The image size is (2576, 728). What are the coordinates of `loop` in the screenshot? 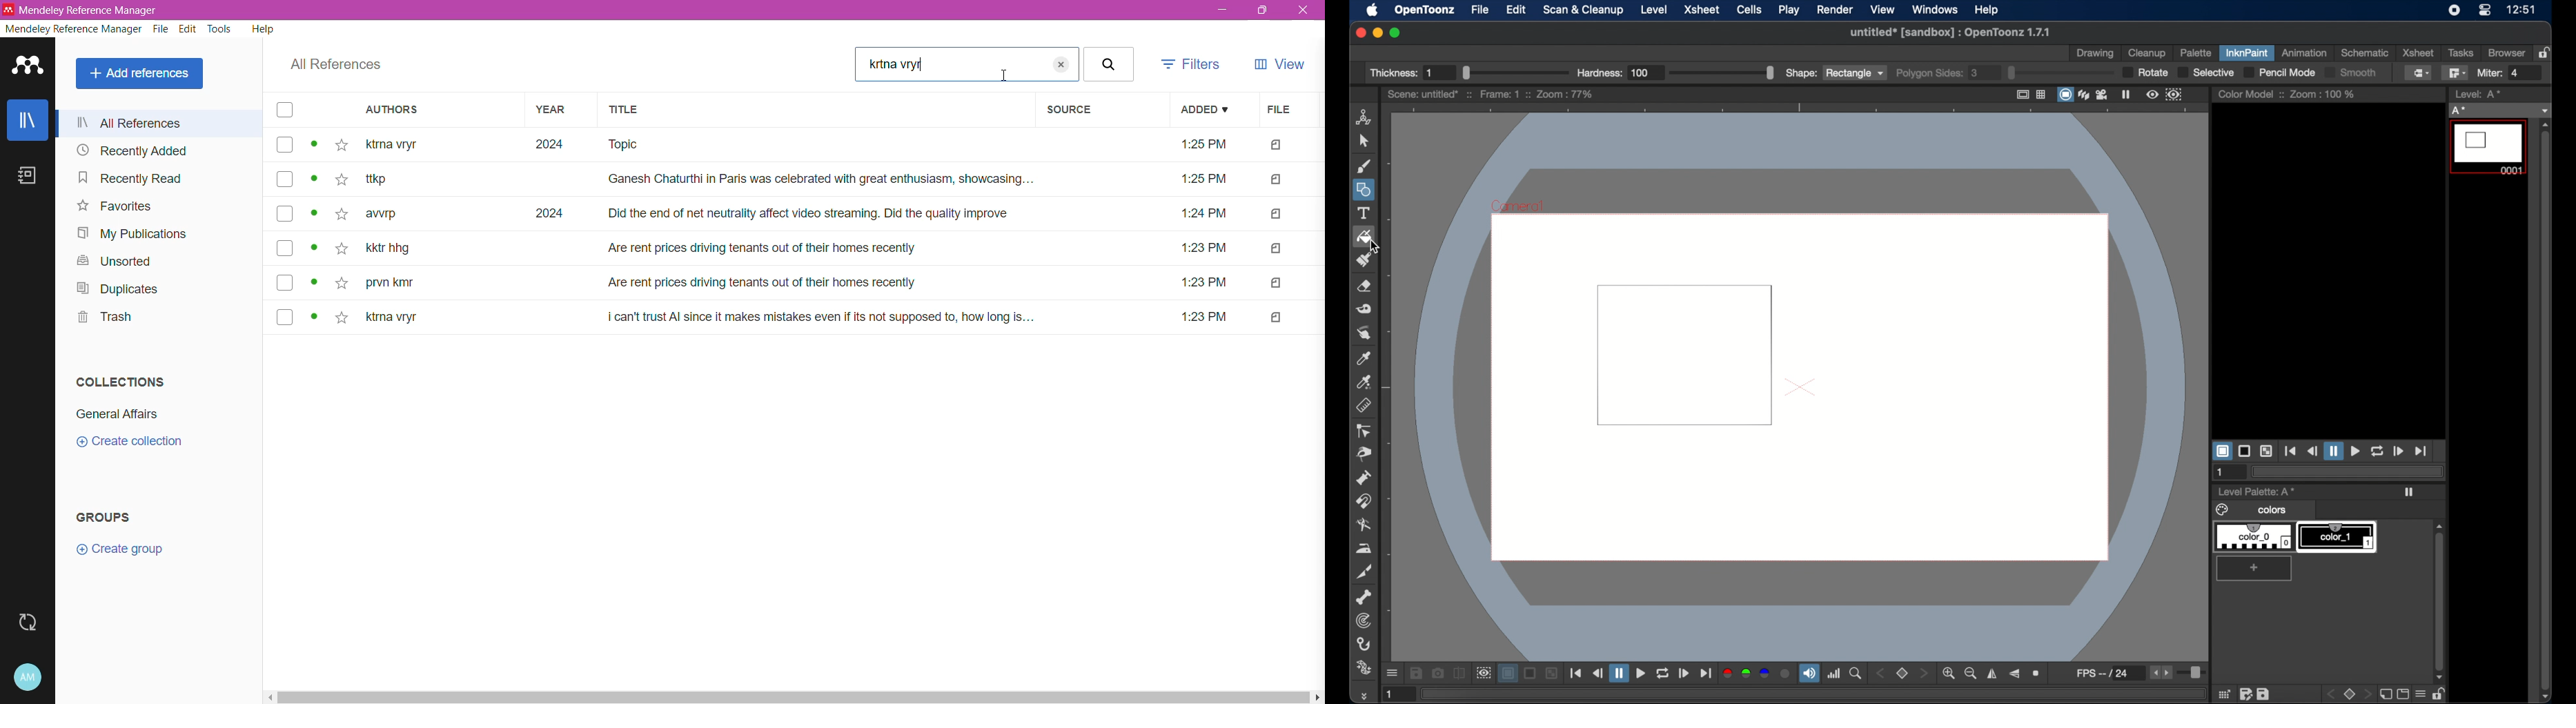 It's located at (2377, 451).